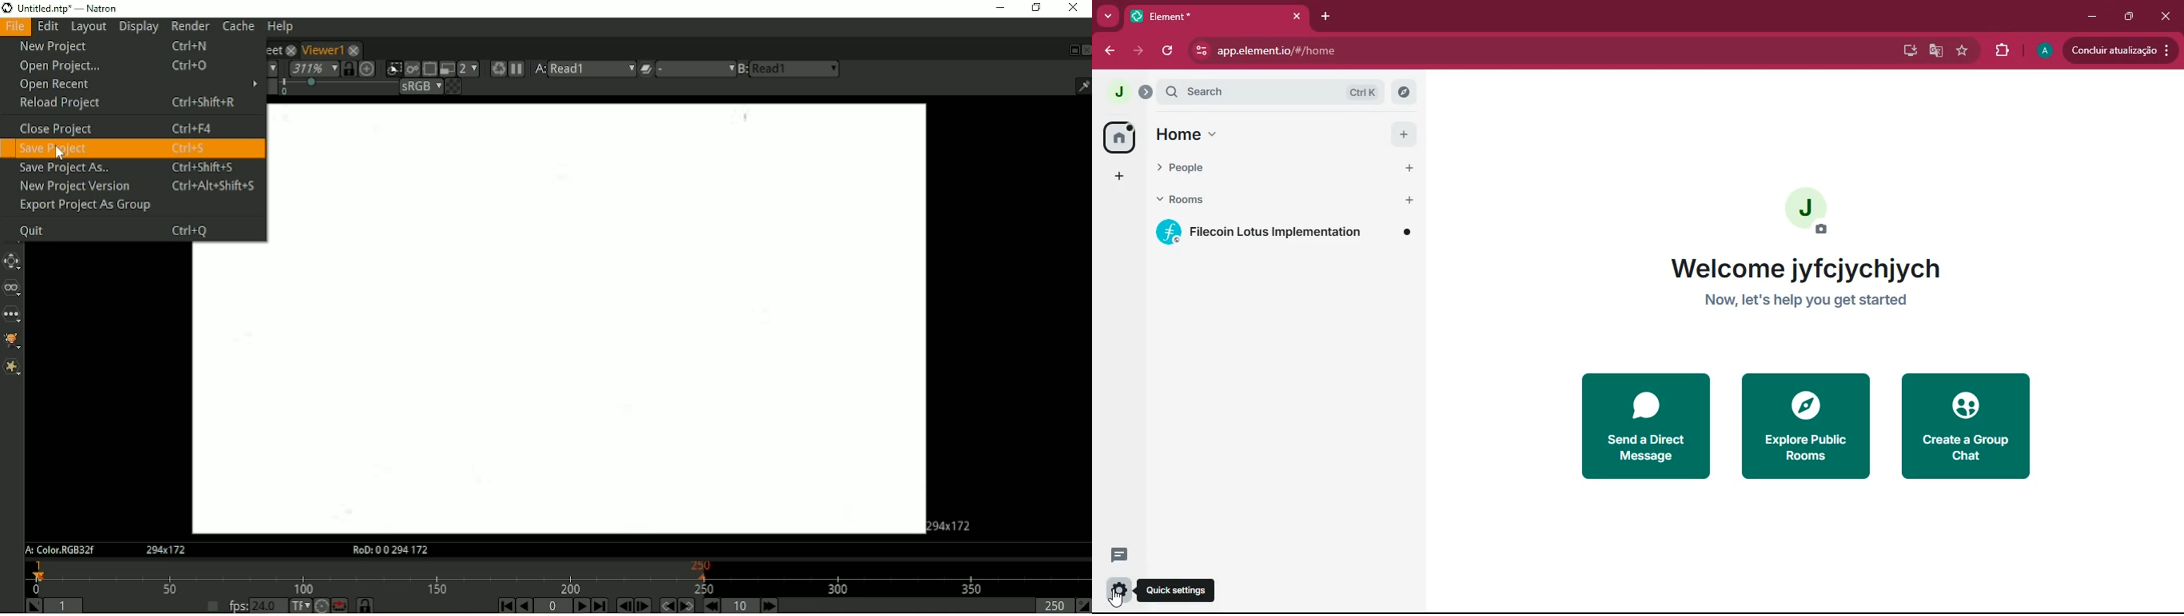 Image resolution: width=2184 pixels, height=616 pixels. Describe the element at coordinates (1138, 50) in the screenshot. I see `forward` at that location.